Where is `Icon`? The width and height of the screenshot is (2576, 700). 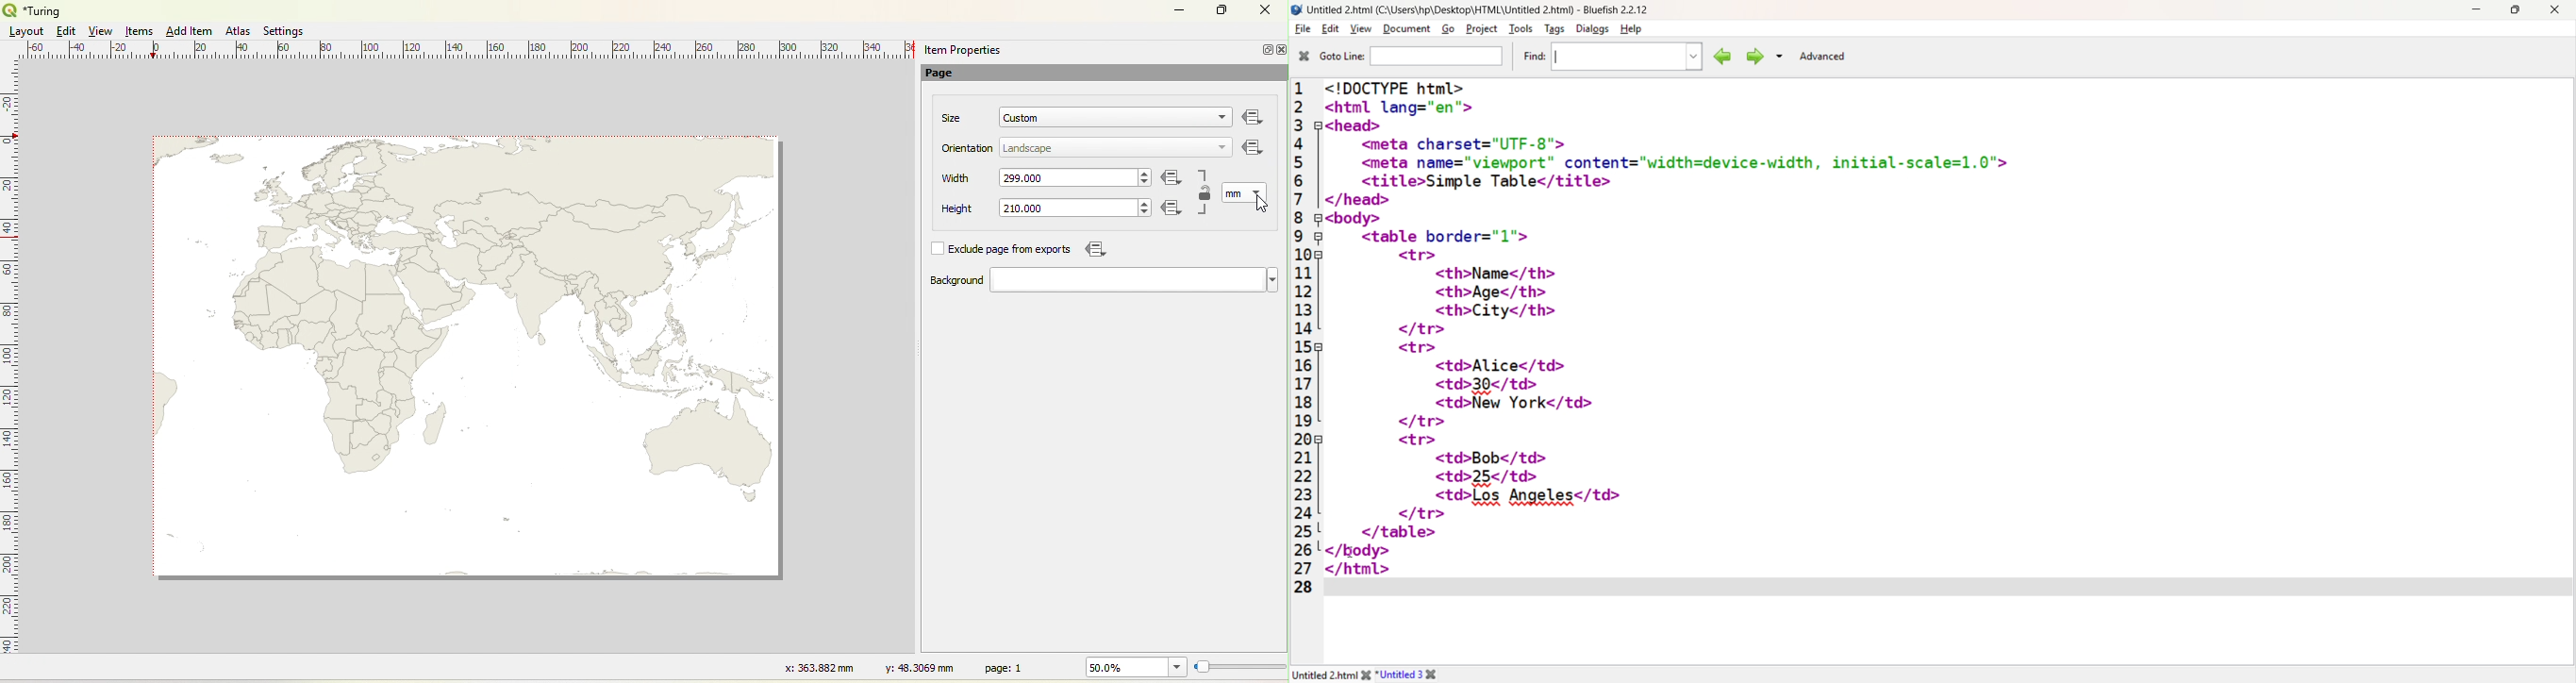 Icon is located at coordinates (1175, 209).